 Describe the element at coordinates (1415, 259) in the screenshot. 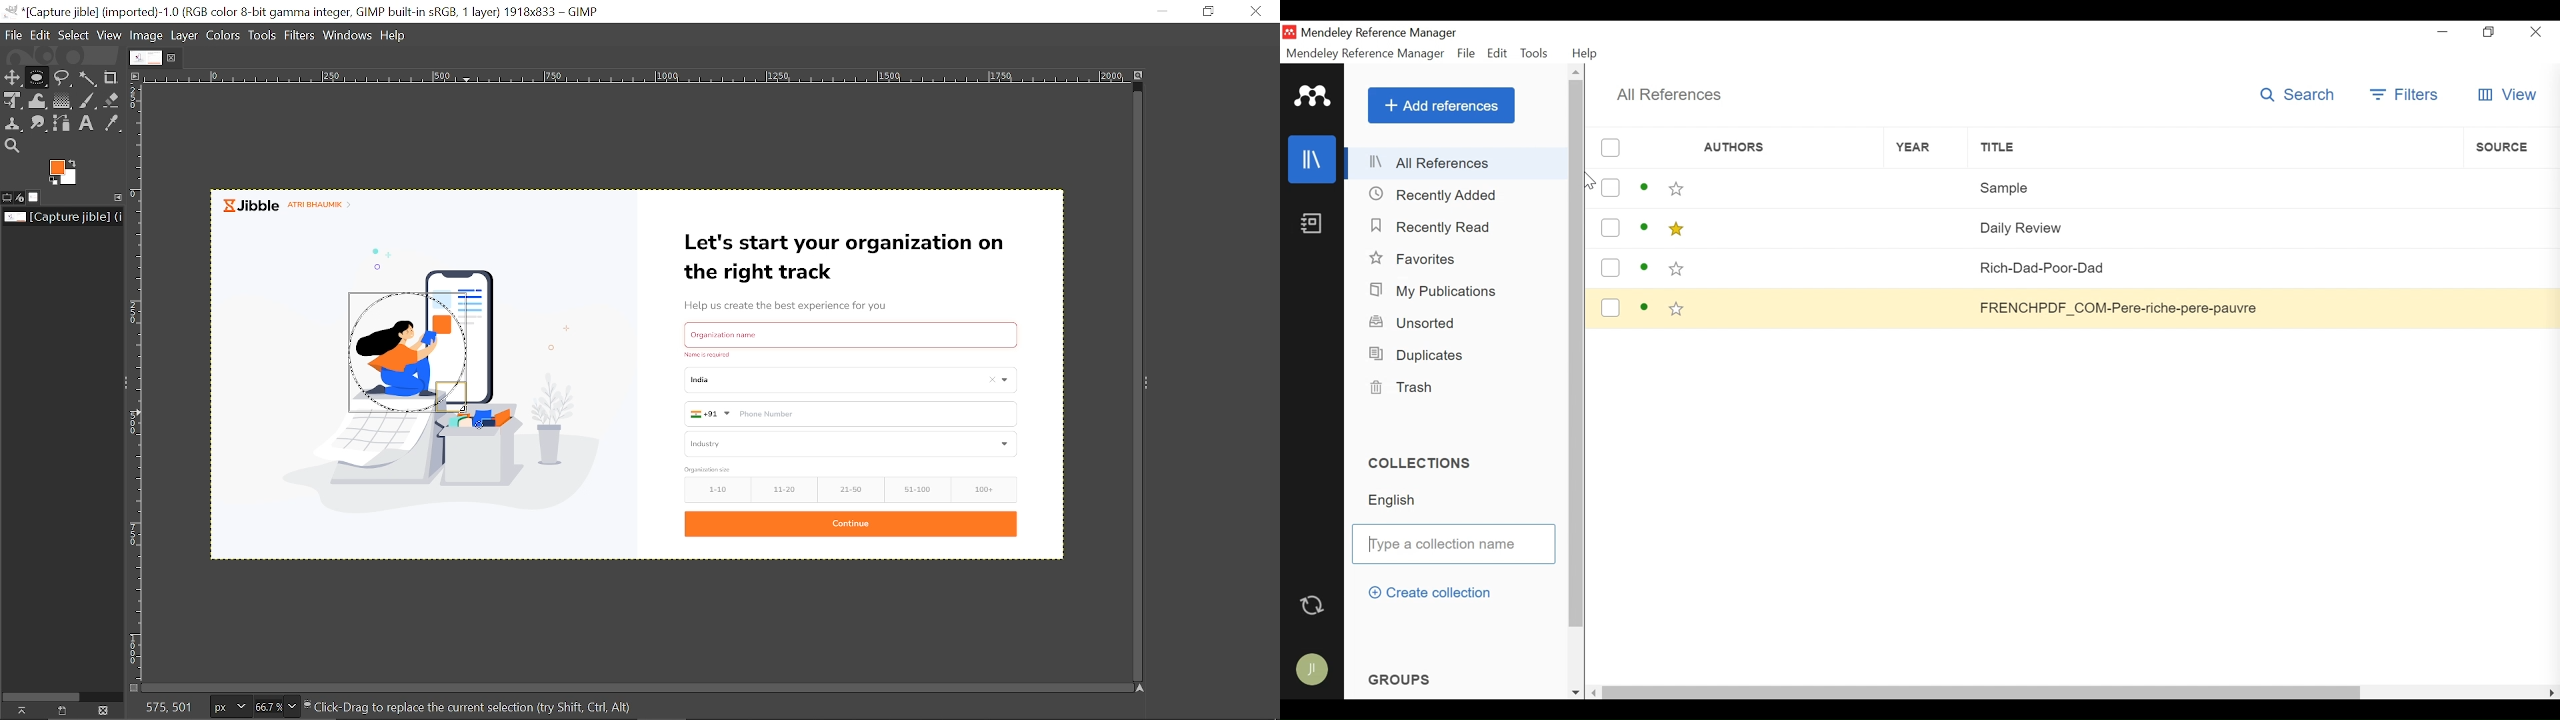

I see `Favorites` at that location.